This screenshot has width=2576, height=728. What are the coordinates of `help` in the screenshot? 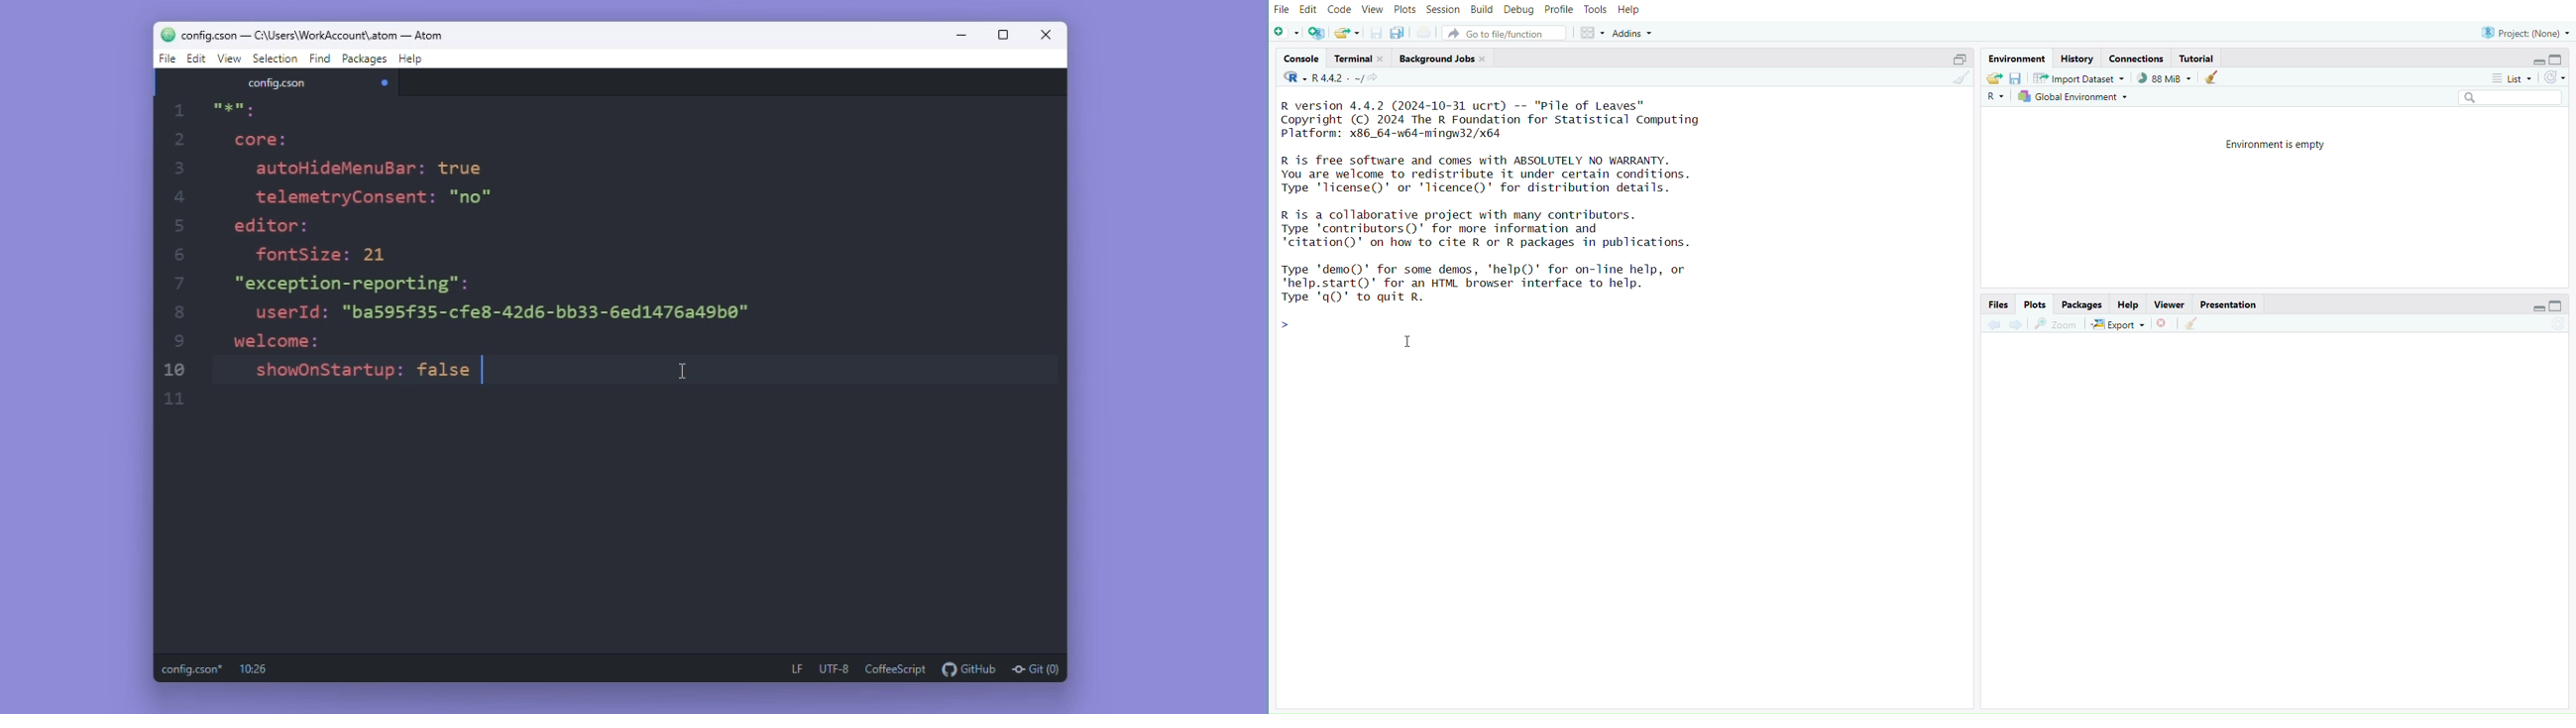 It's located at (1630, 11).